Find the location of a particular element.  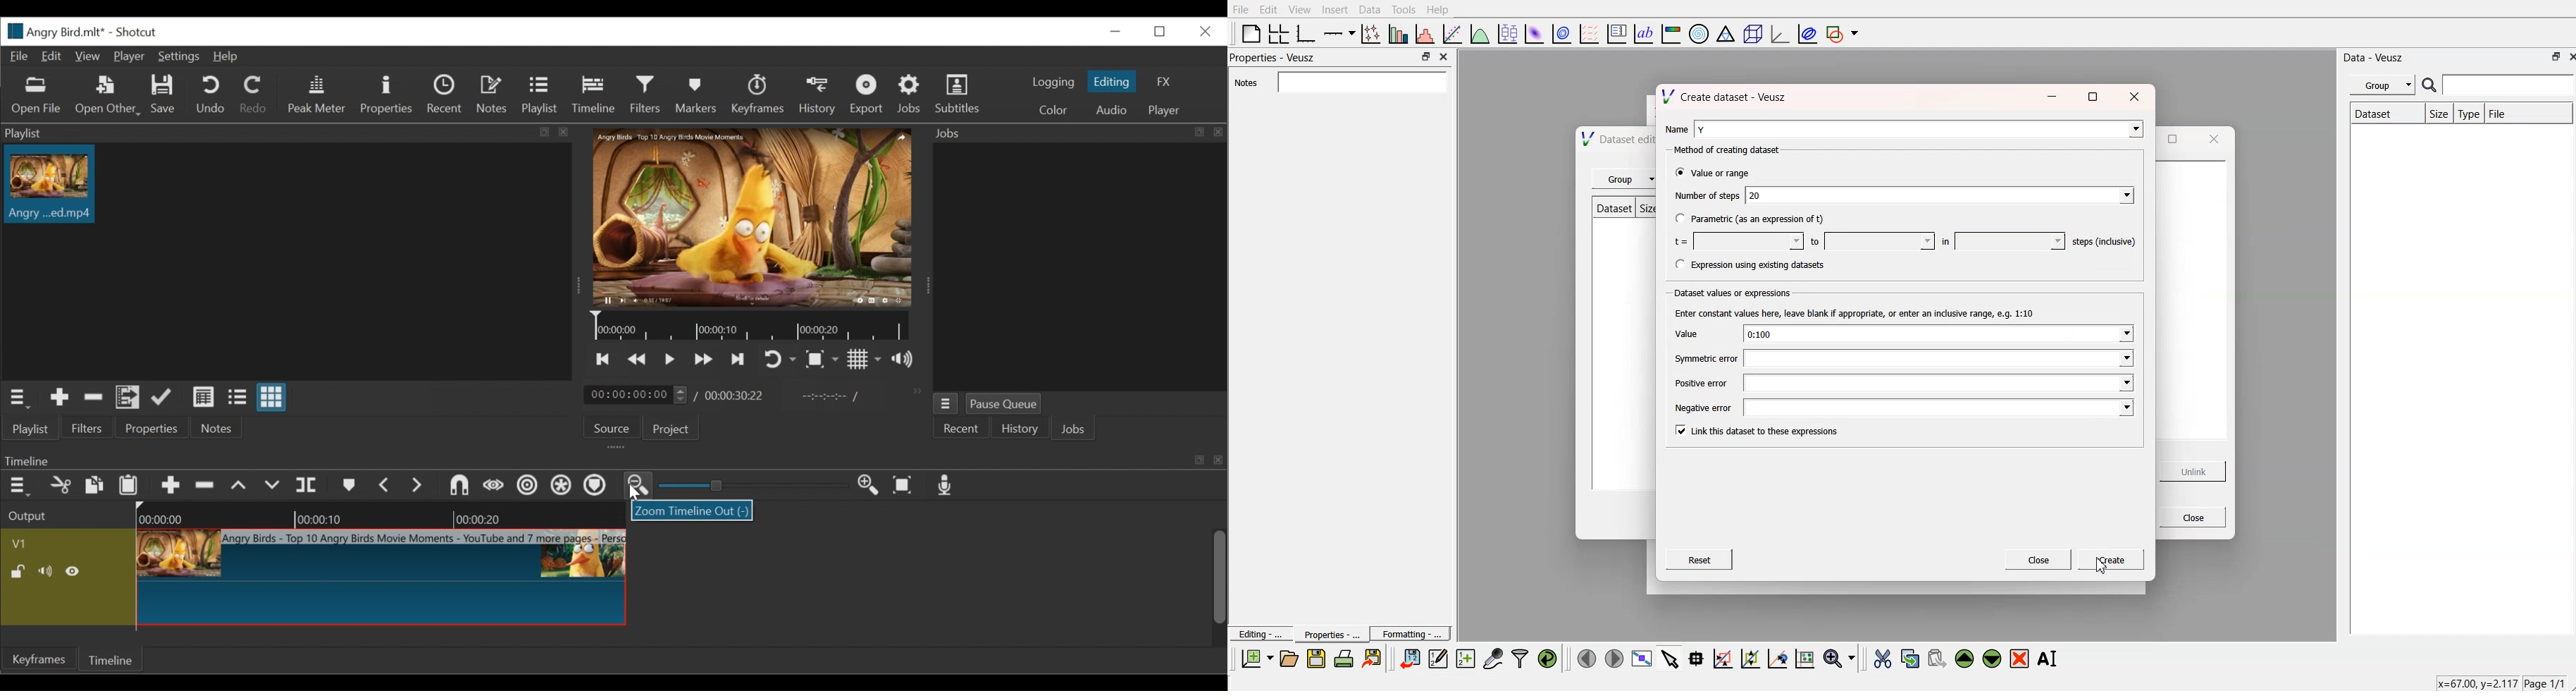

Toggle player on looping is located at coordinates (779, 360).